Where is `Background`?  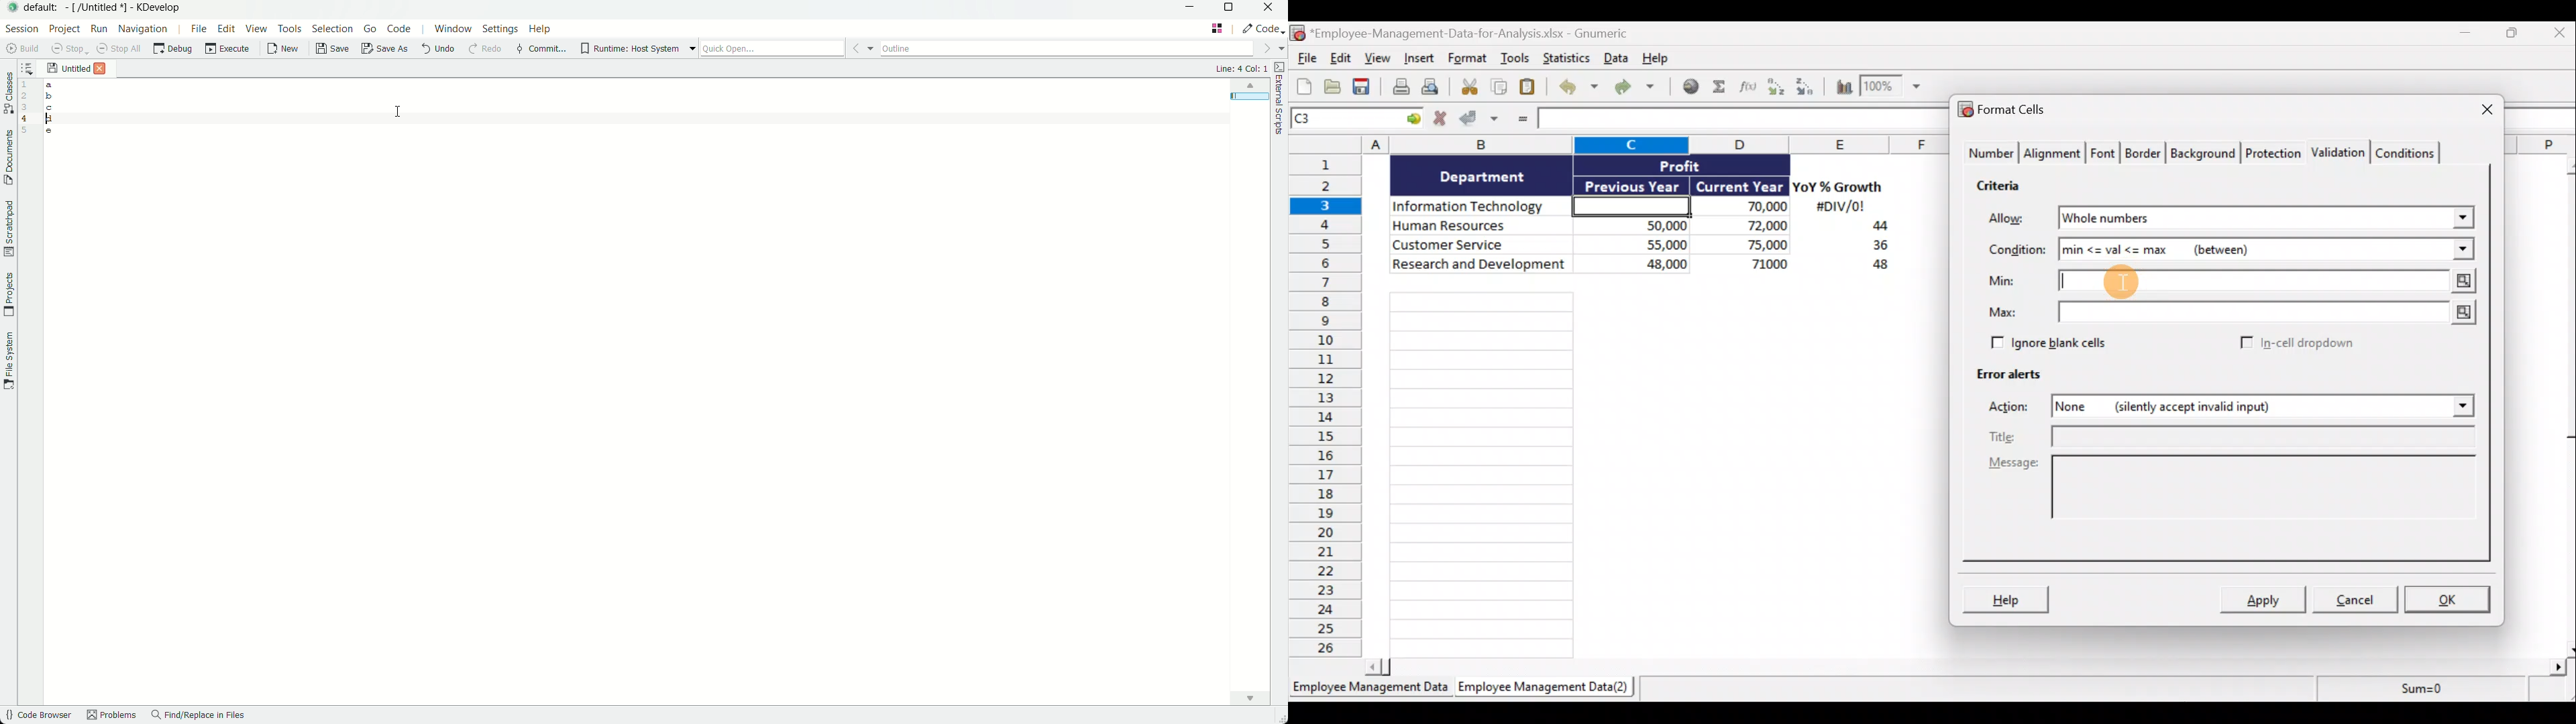
Background is located at coordinates (2206, 154).